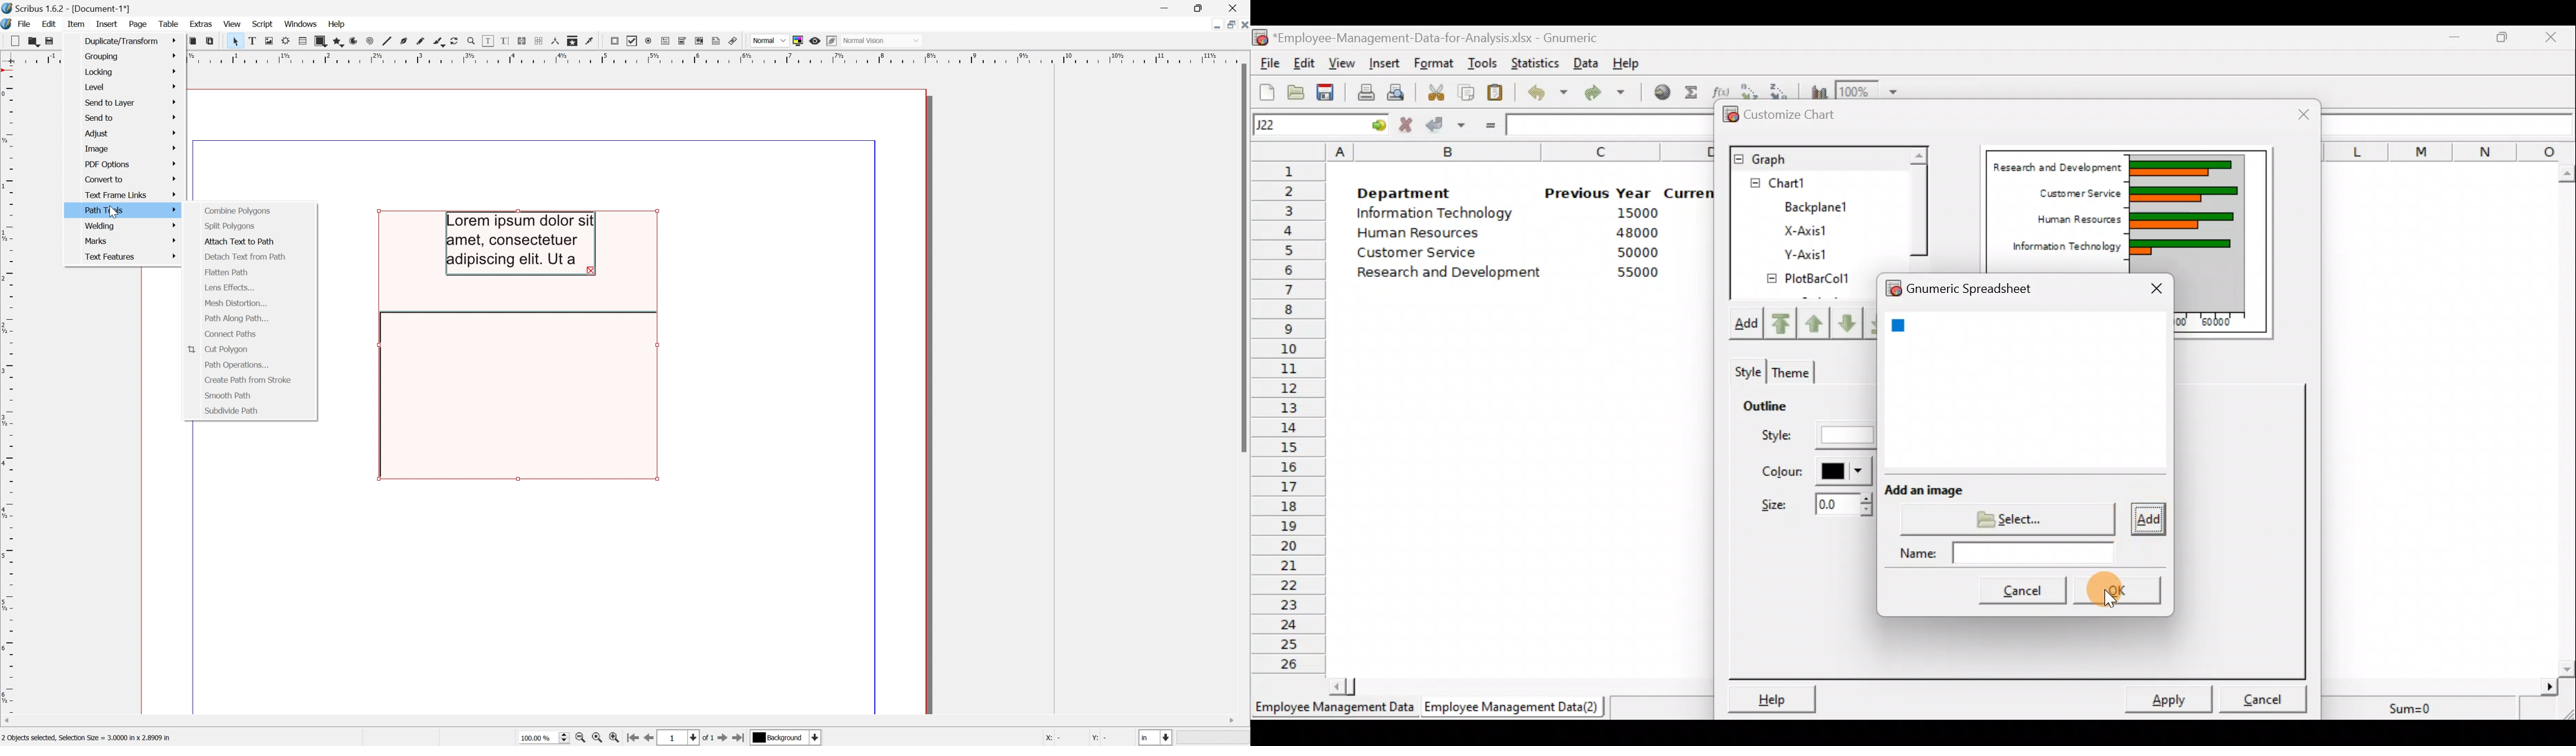 The image size is (2576, 756). Describe the element at coordinates (129, 164) in the screenshot. I see `PDF Options` at that location.